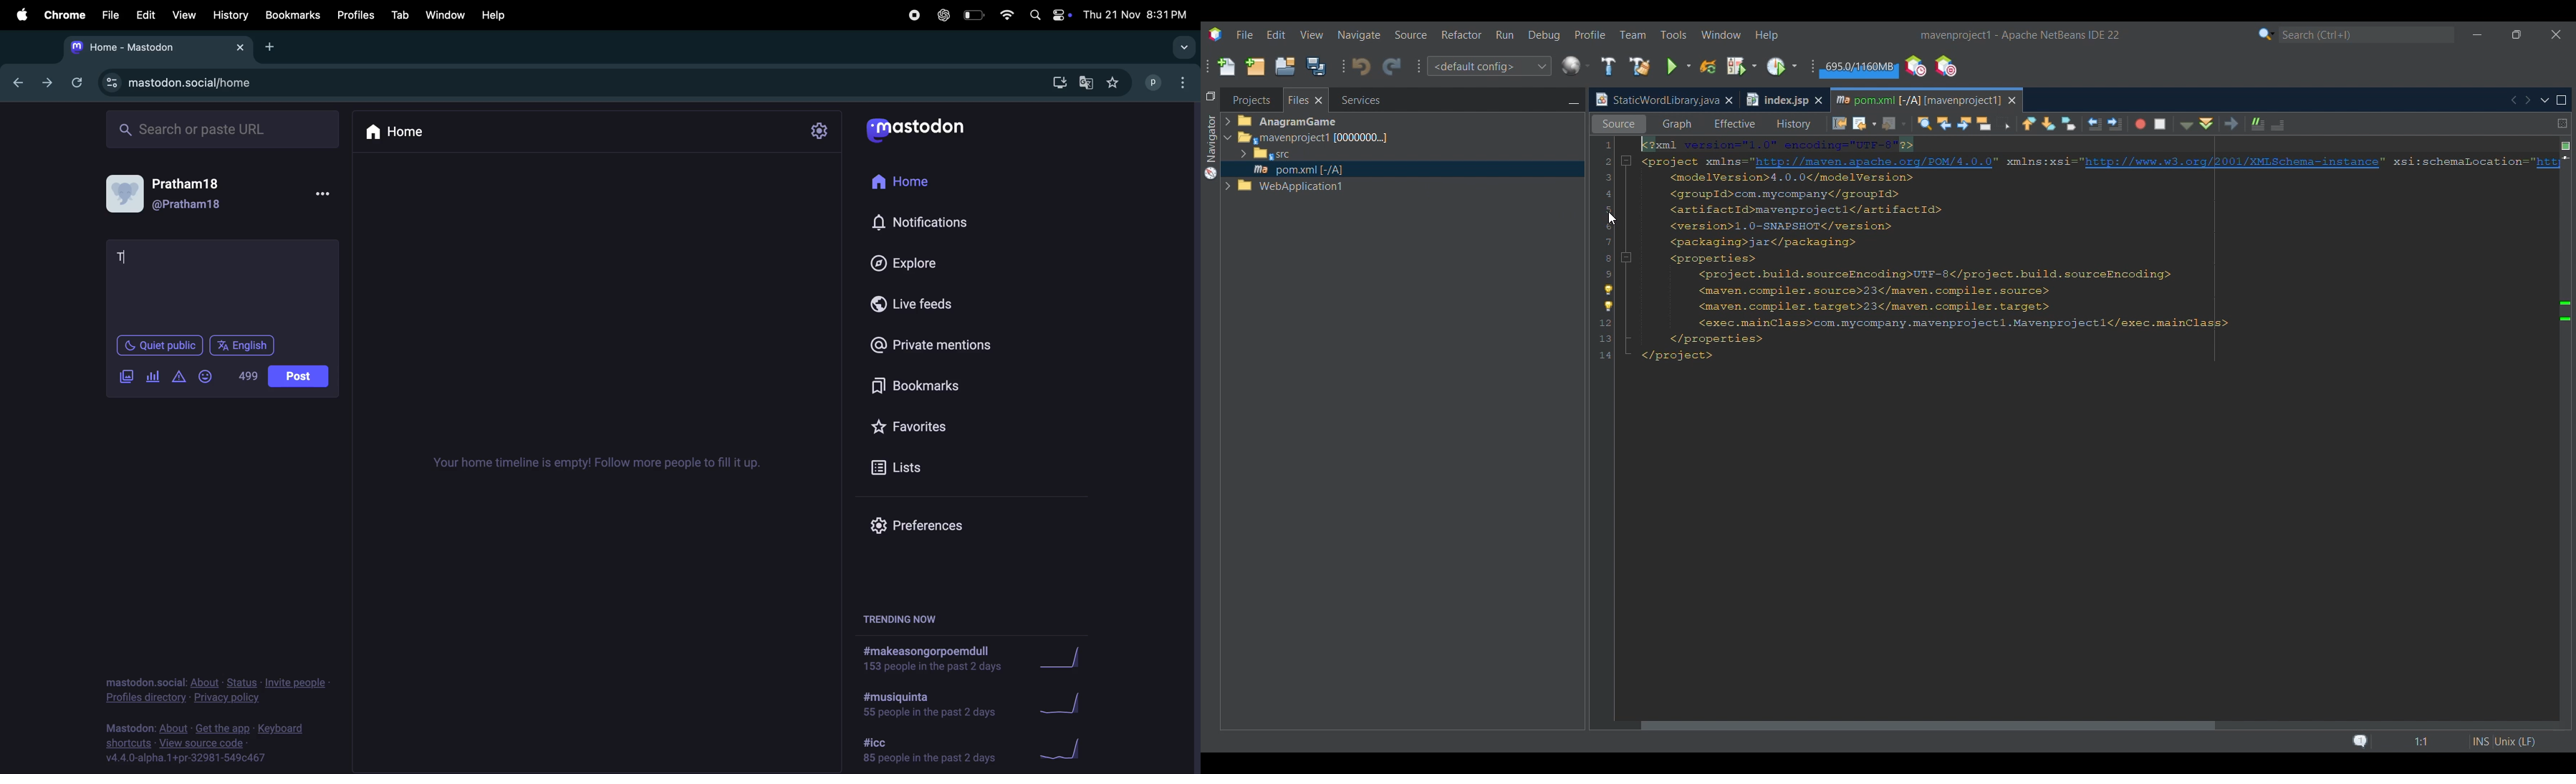  What do you see at coordinates (915, 130) in the screenshot?
I see `mastadon` at bounding box center [915, 130].